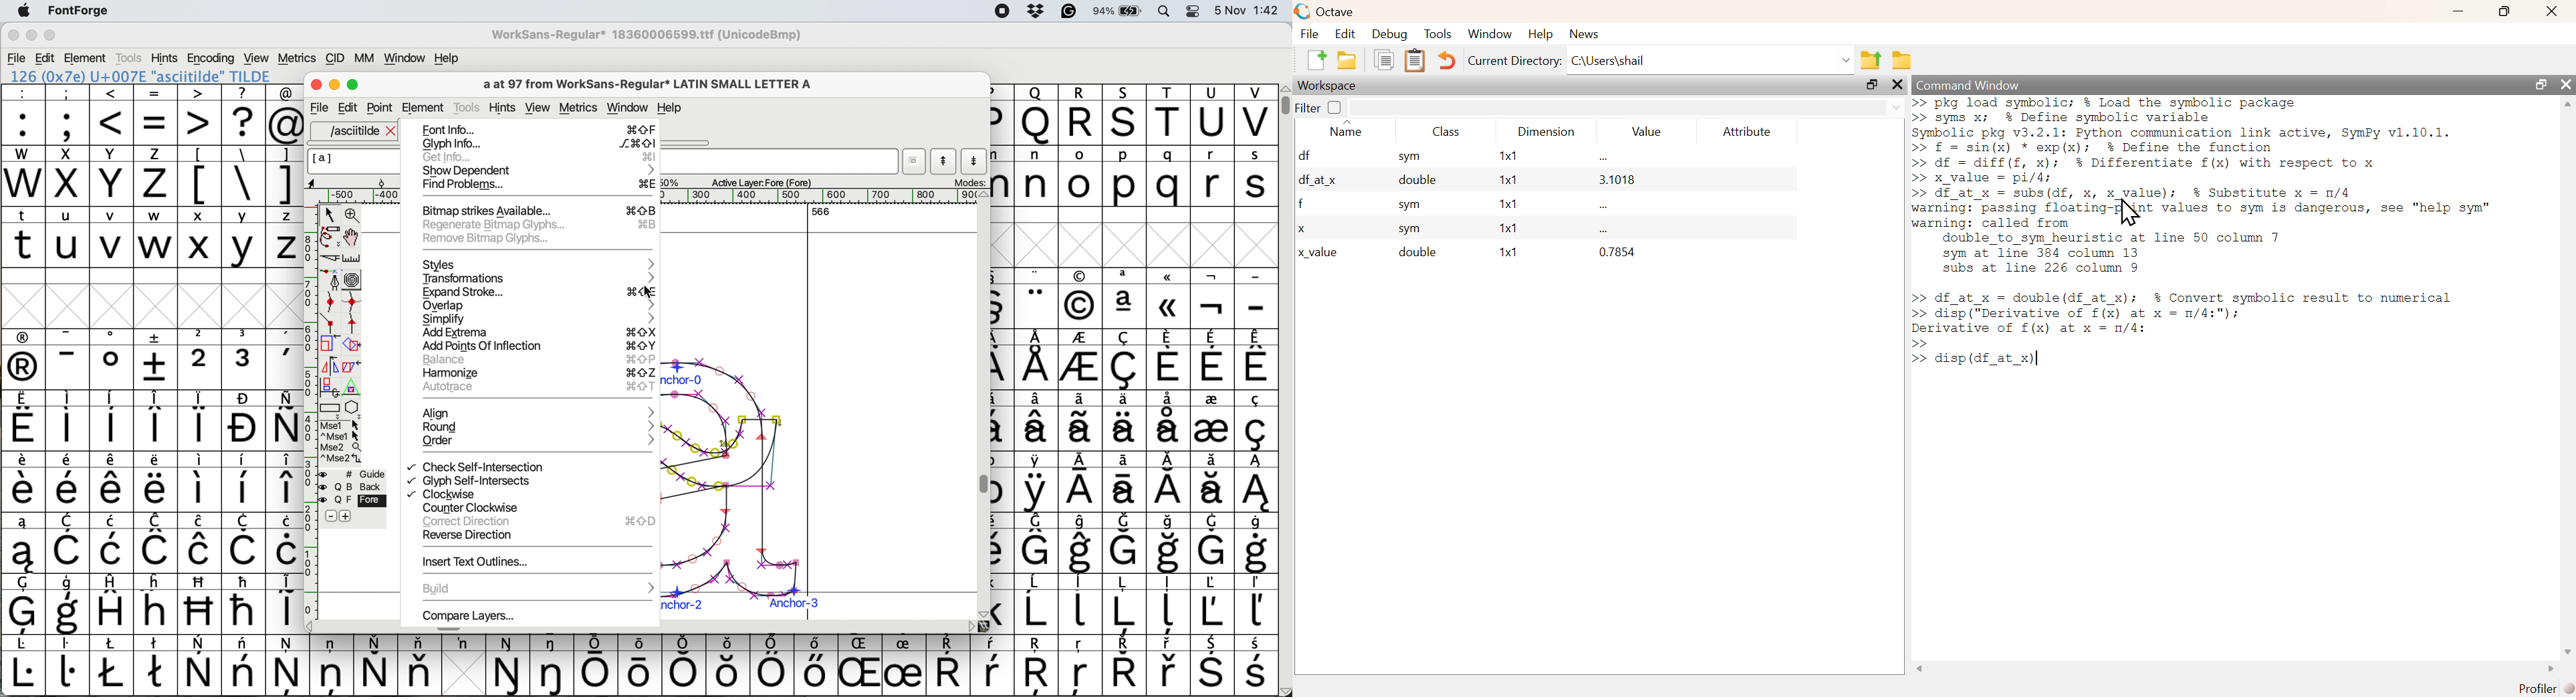 This screenshot has width=2576, height=700. Describe the element at coordinates (13, 37) in the screenshot. I see `close` at that location.